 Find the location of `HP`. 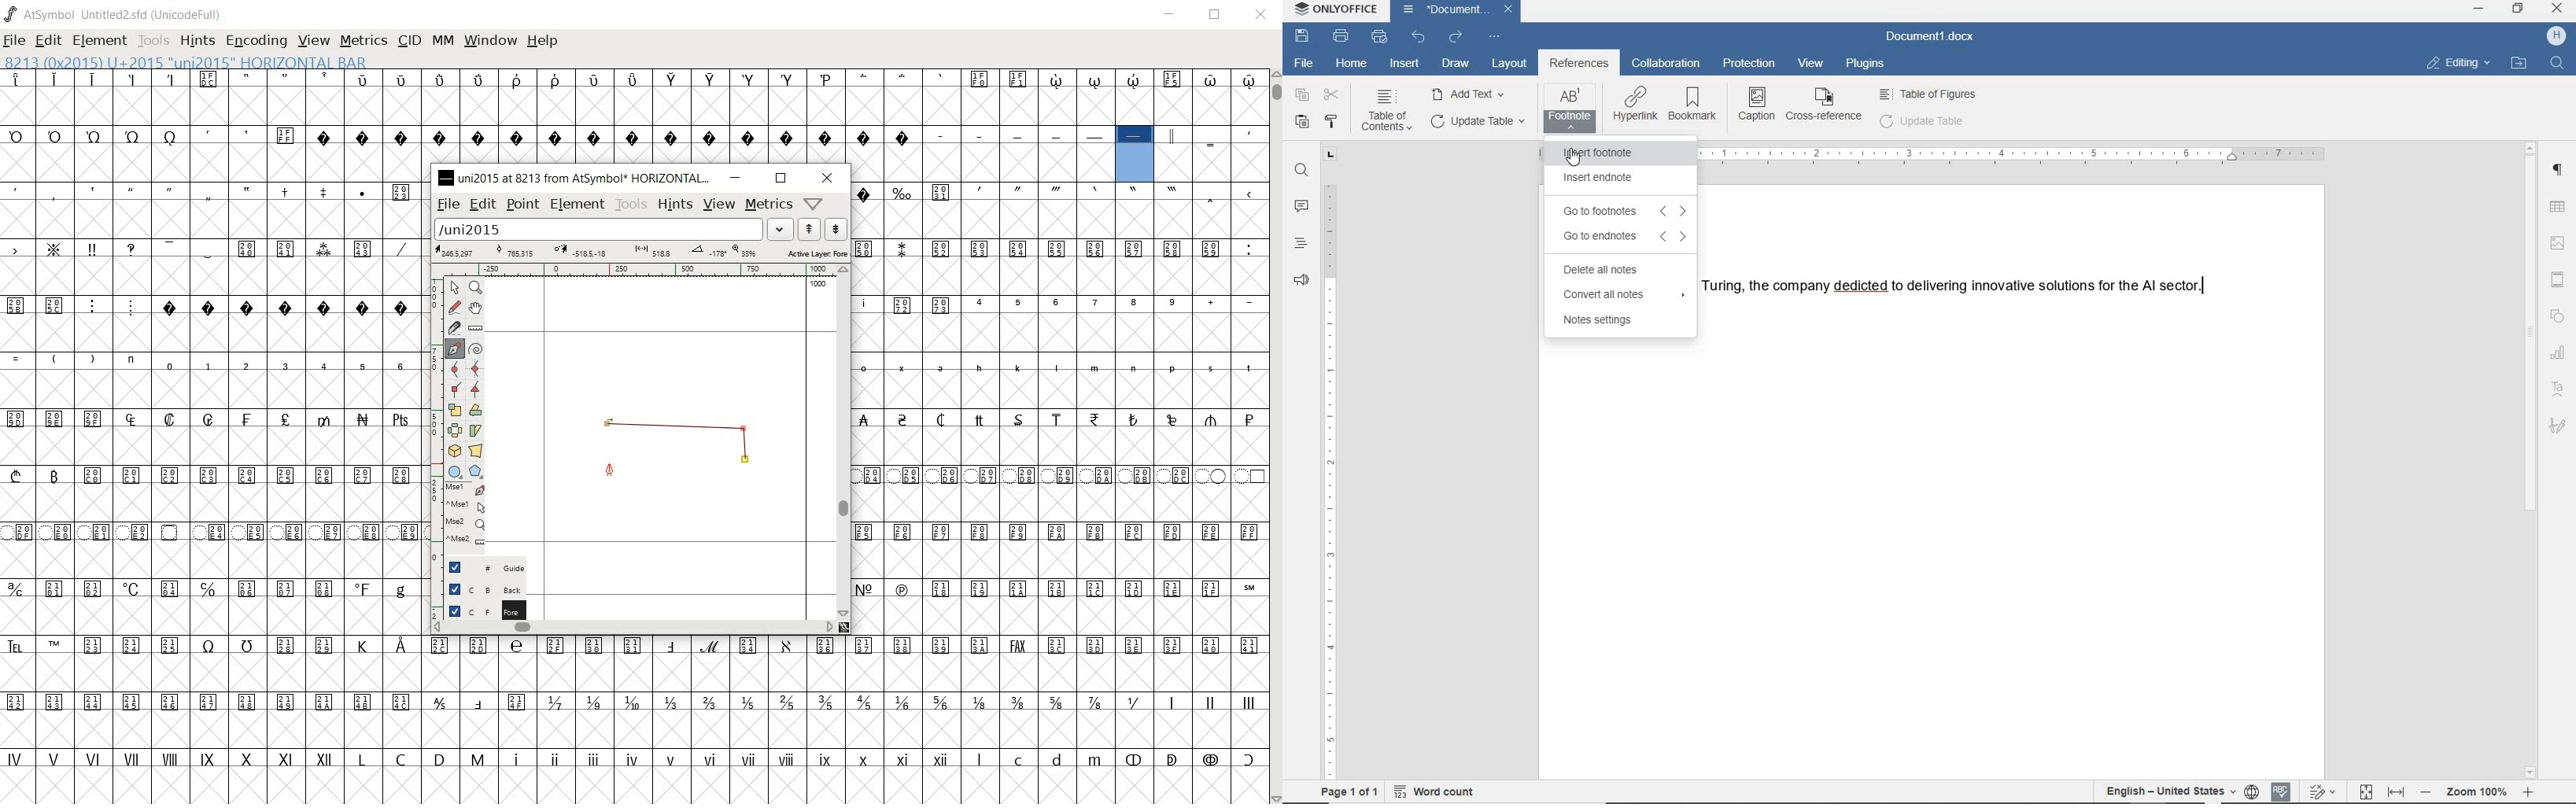

HP is located at coordinates (2556, 37).